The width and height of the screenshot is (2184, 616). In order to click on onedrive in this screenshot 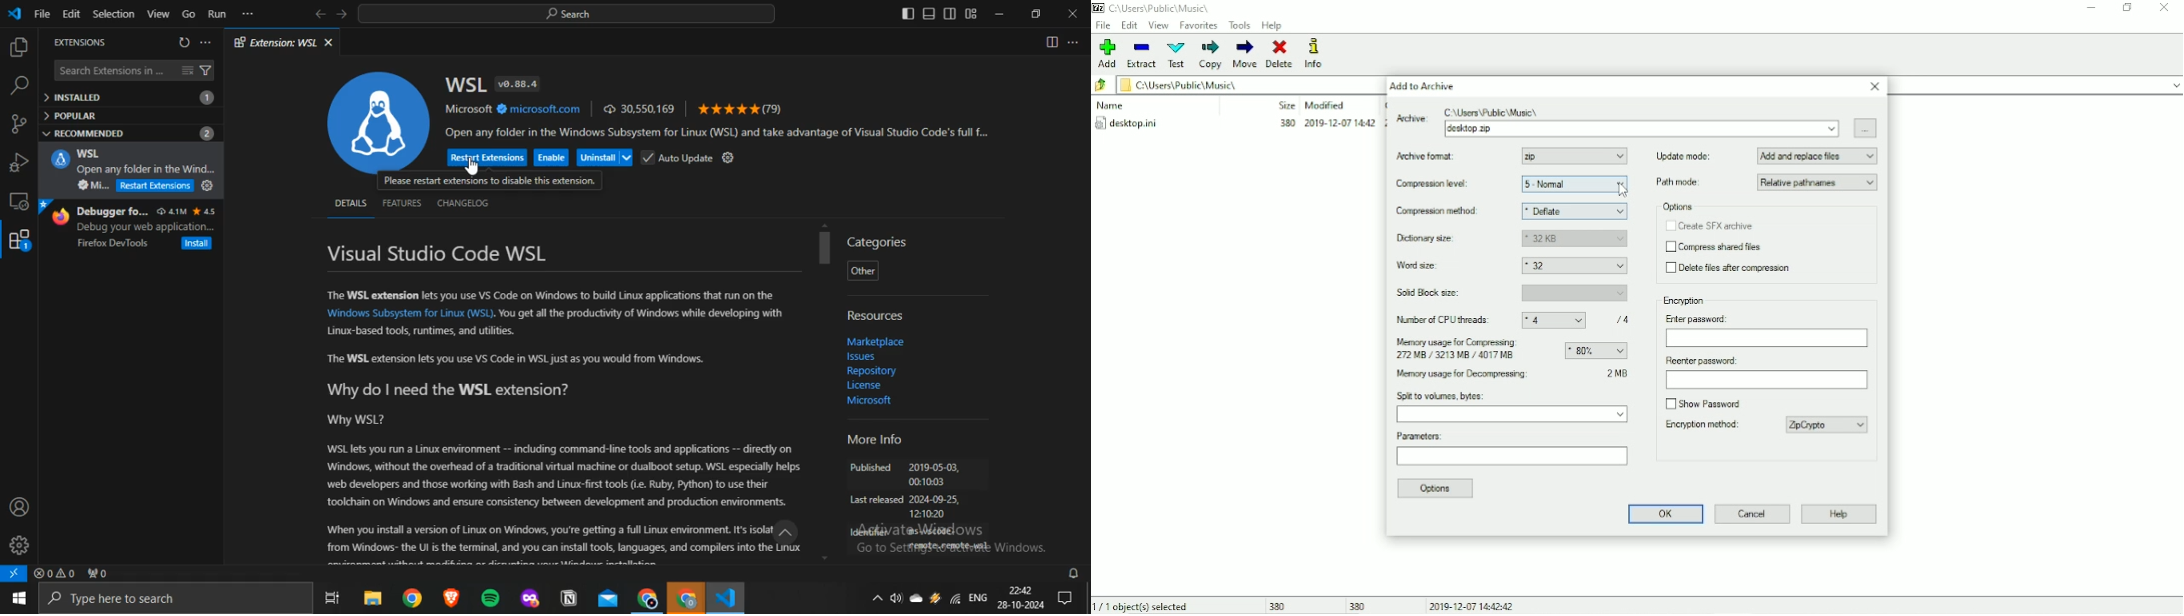, I will do `click(917, 599)`.